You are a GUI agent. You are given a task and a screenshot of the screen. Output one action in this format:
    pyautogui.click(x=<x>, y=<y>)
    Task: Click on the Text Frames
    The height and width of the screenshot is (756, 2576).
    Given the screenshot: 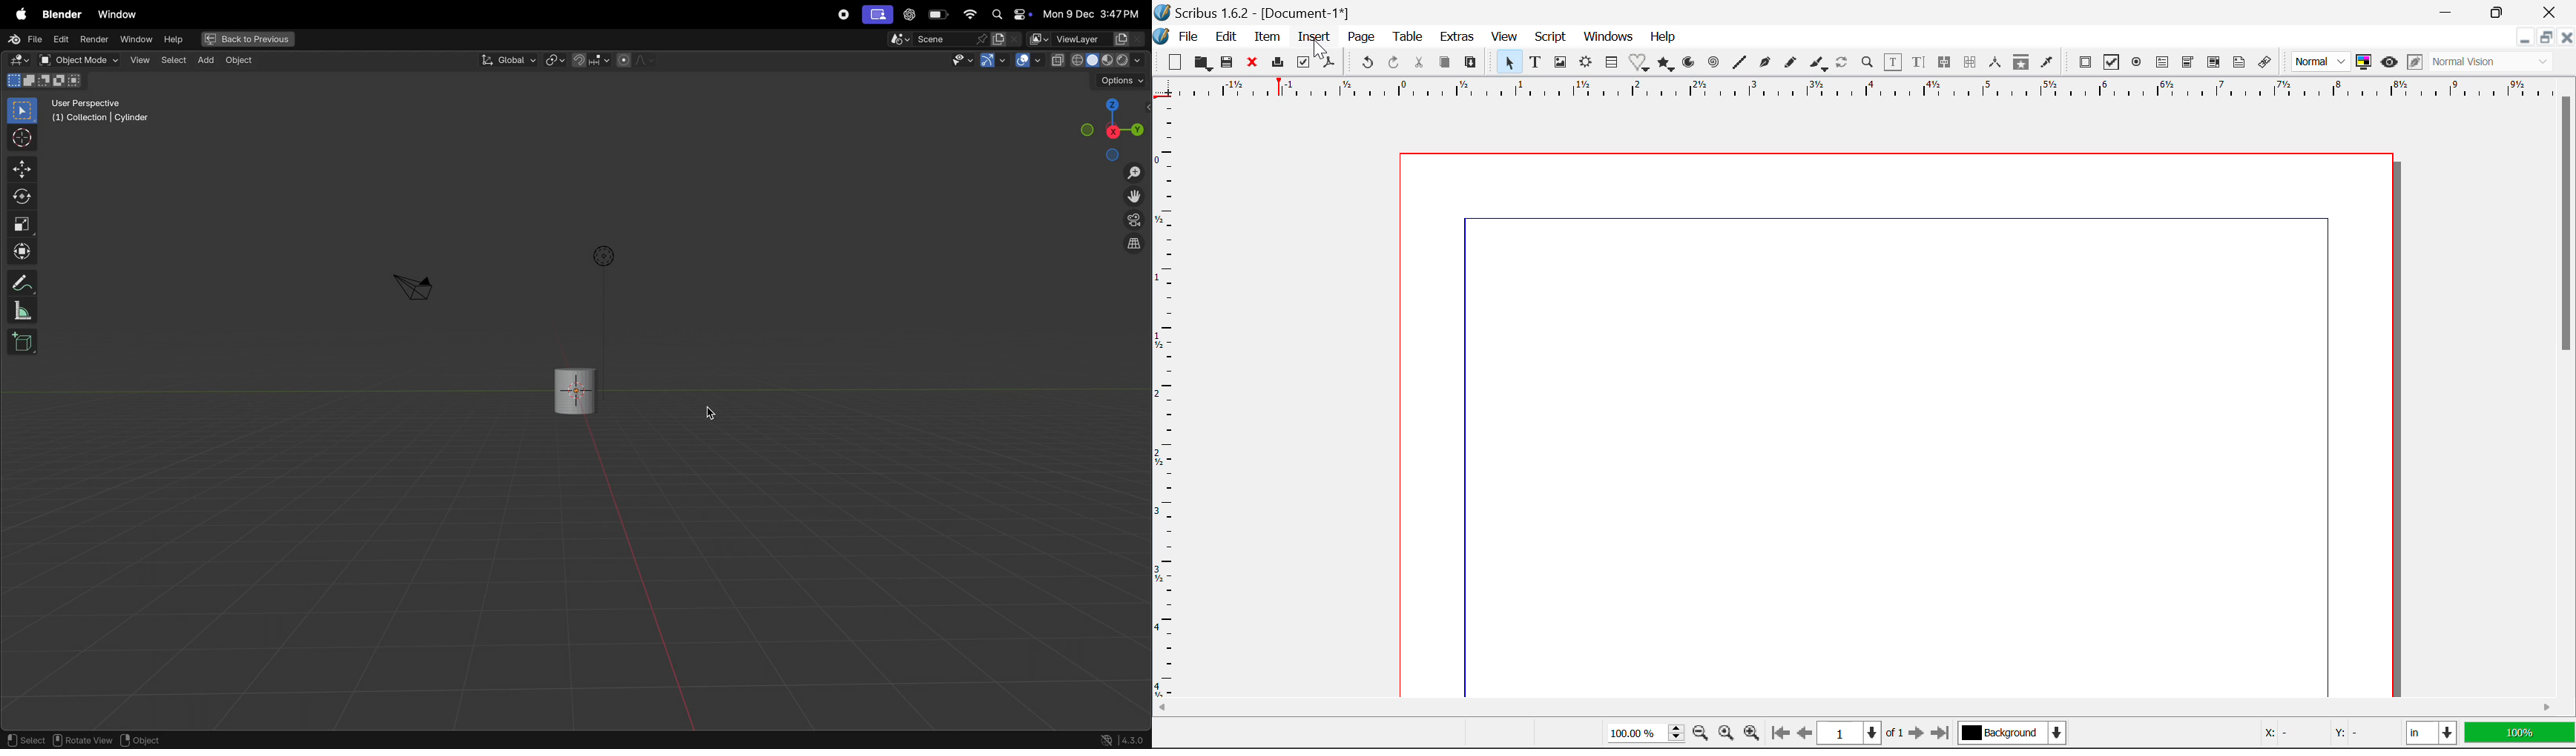 What is the action you would take?
    pyautogui.click(x=1536, y=63)
    